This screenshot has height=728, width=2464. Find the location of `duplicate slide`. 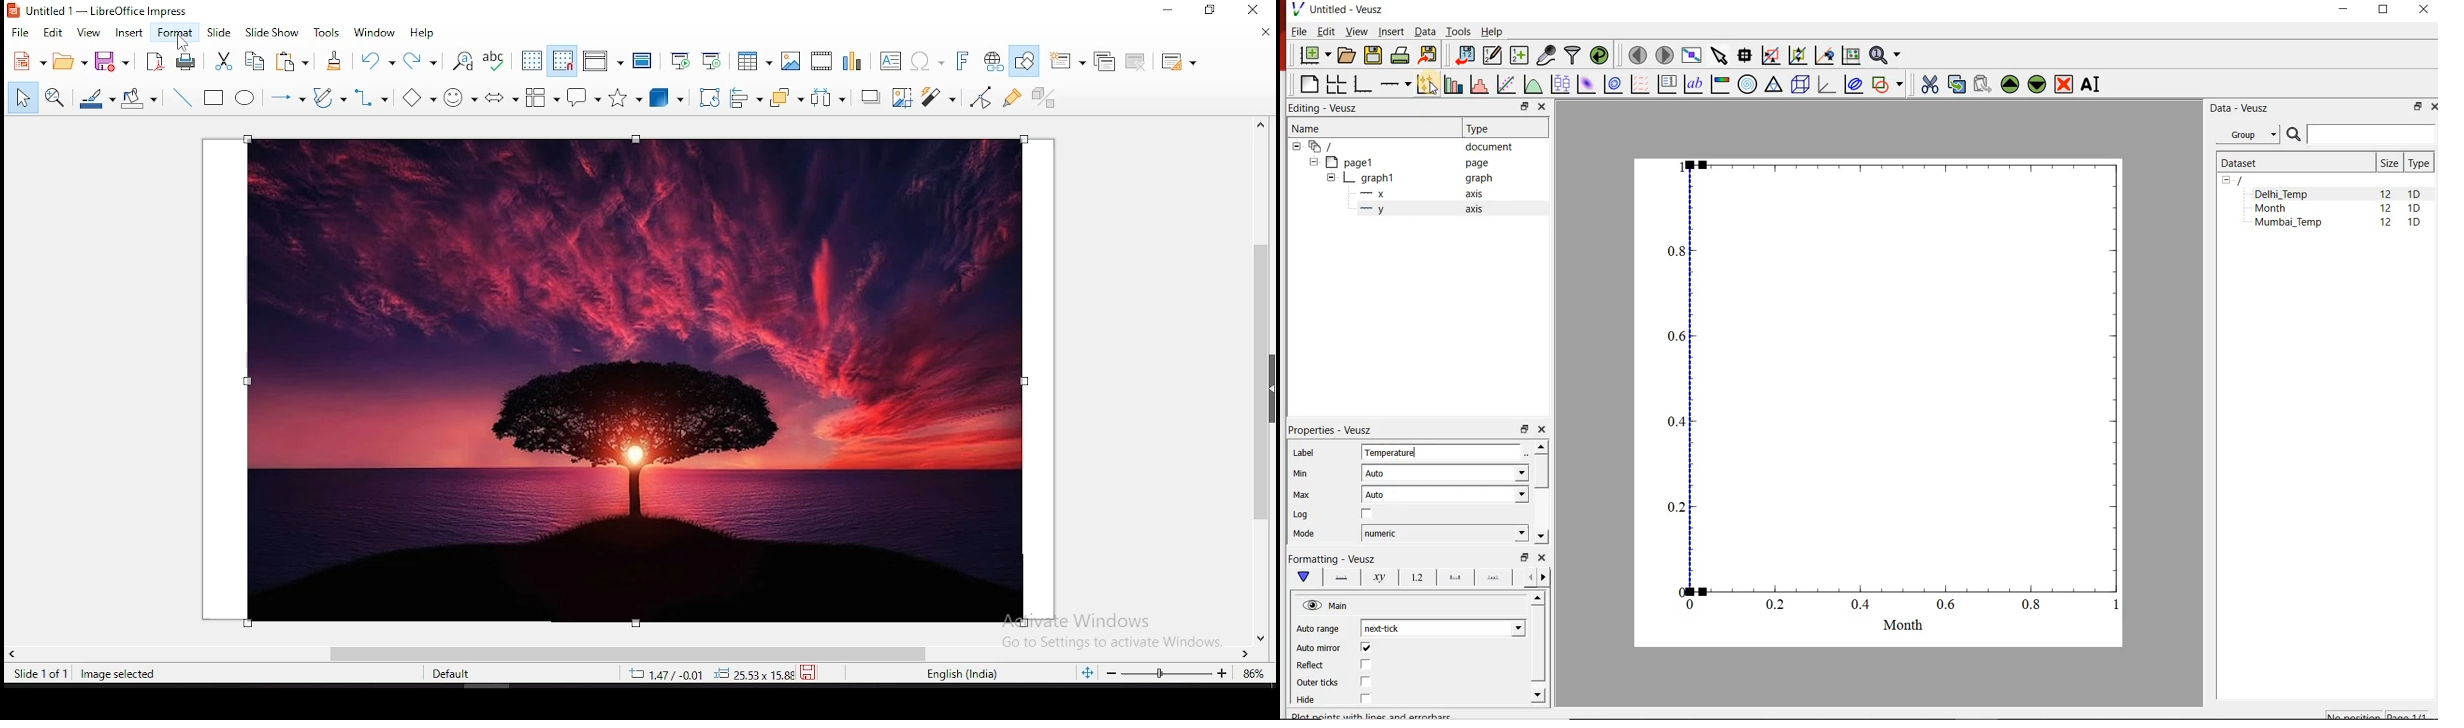

duplicate slide is located at coordinates (1102, 60).